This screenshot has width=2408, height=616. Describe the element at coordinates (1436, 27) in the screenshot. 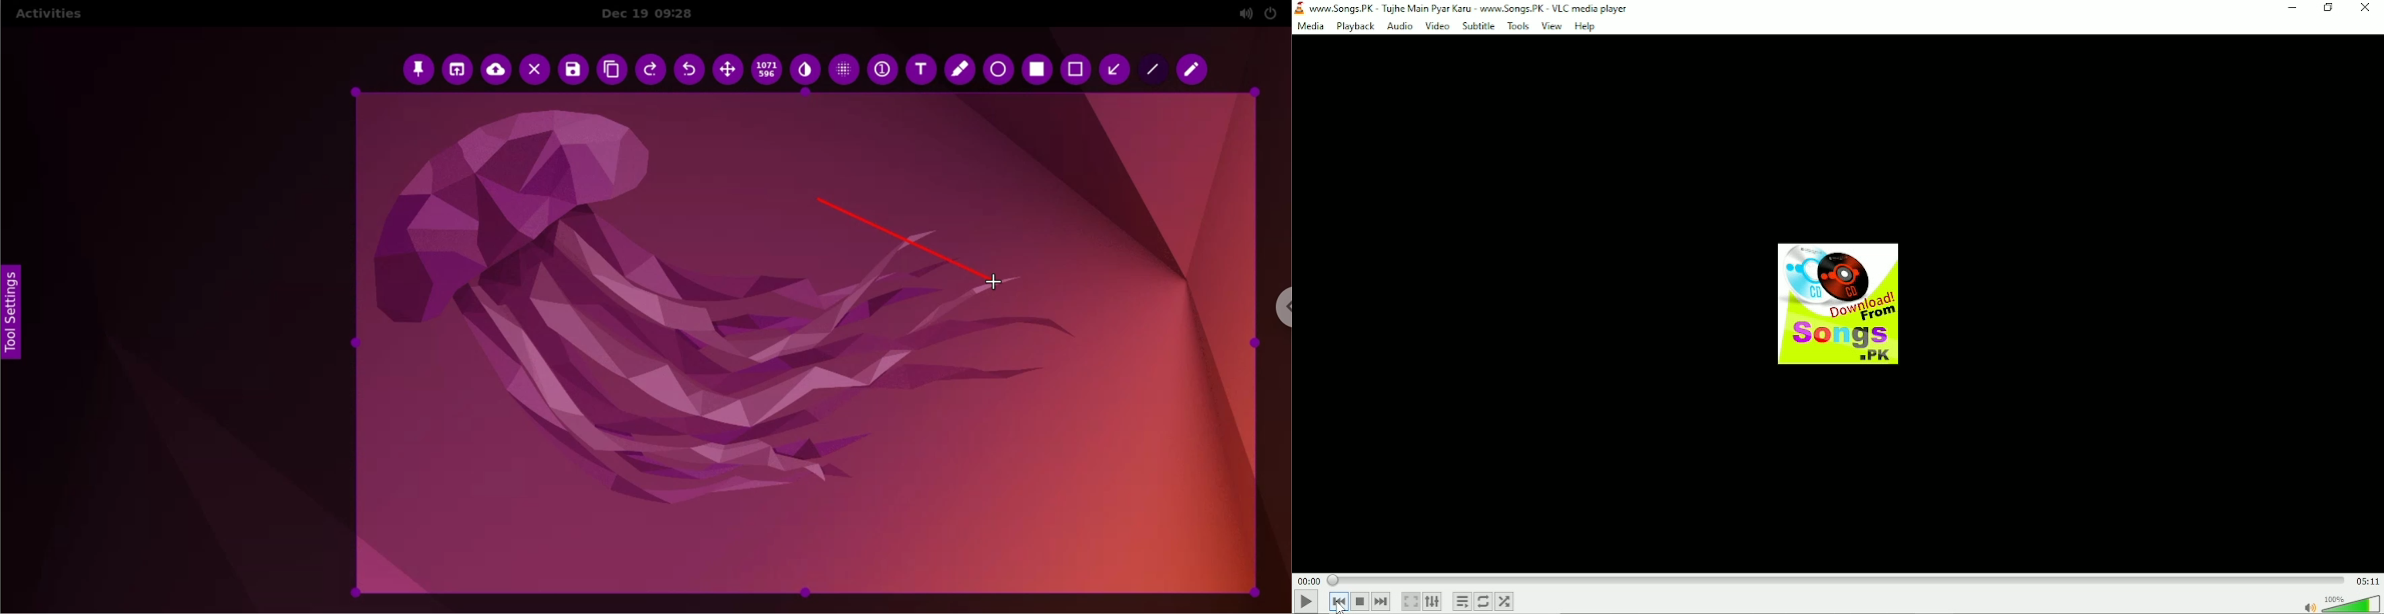

I see `Video` at that location.